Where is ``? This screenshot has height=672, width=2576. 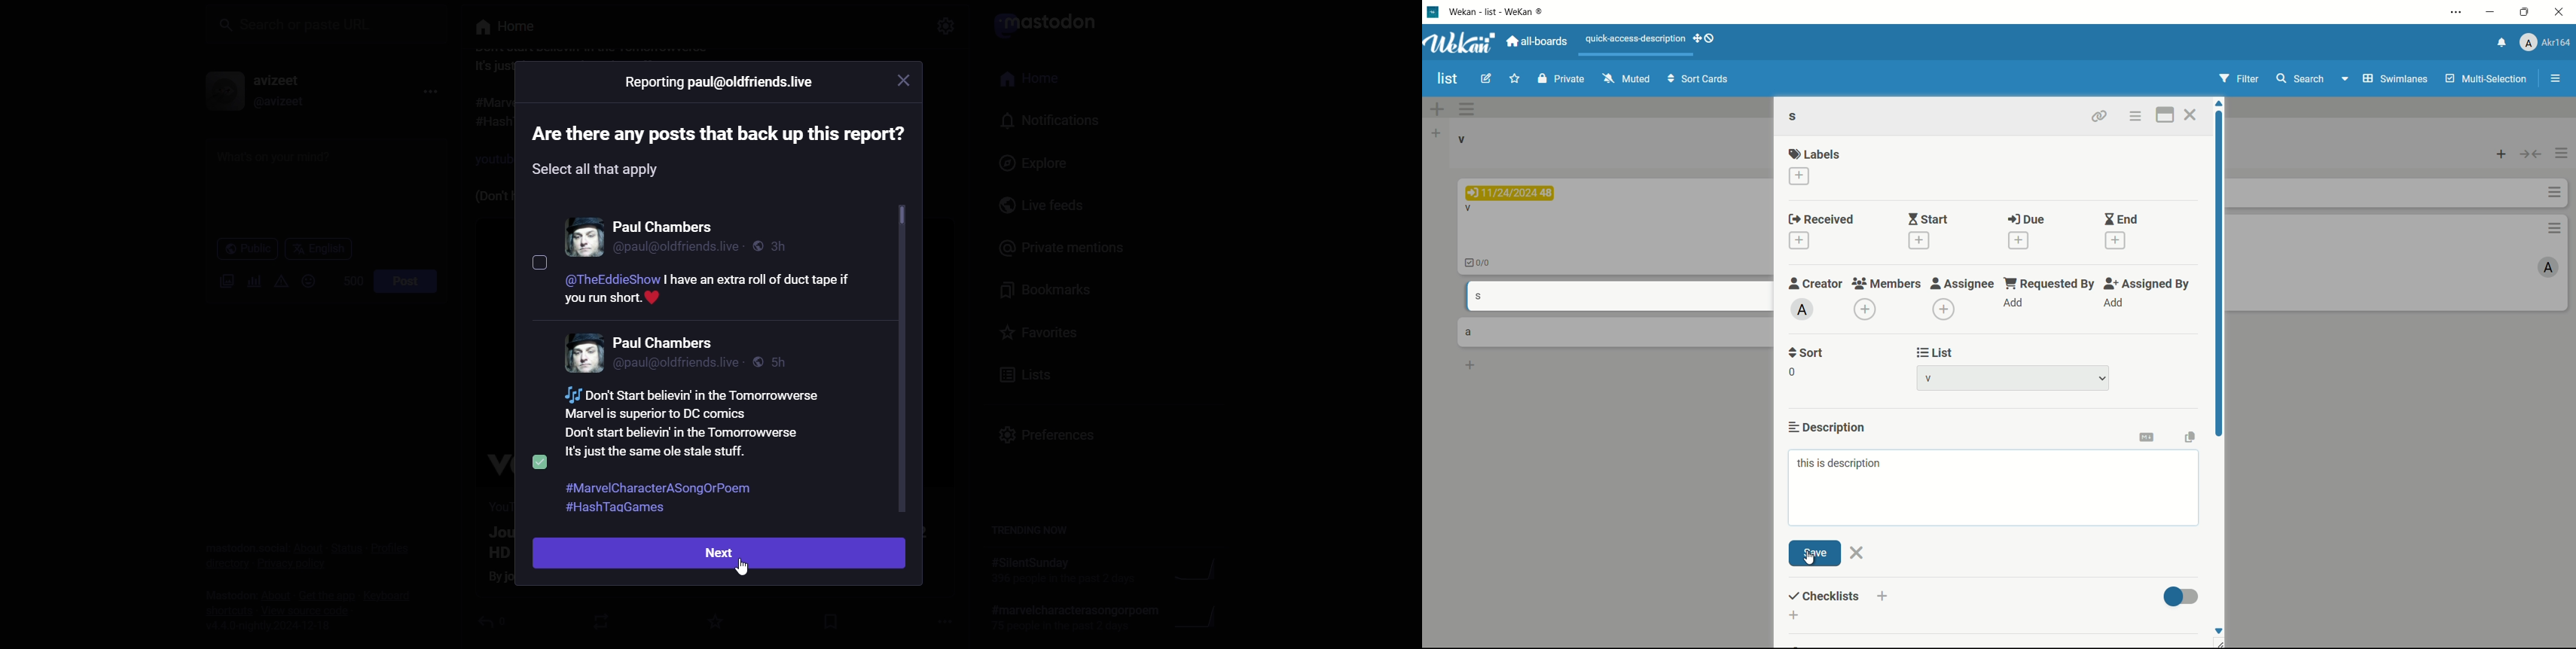
 is located at coordinates (744, 566).